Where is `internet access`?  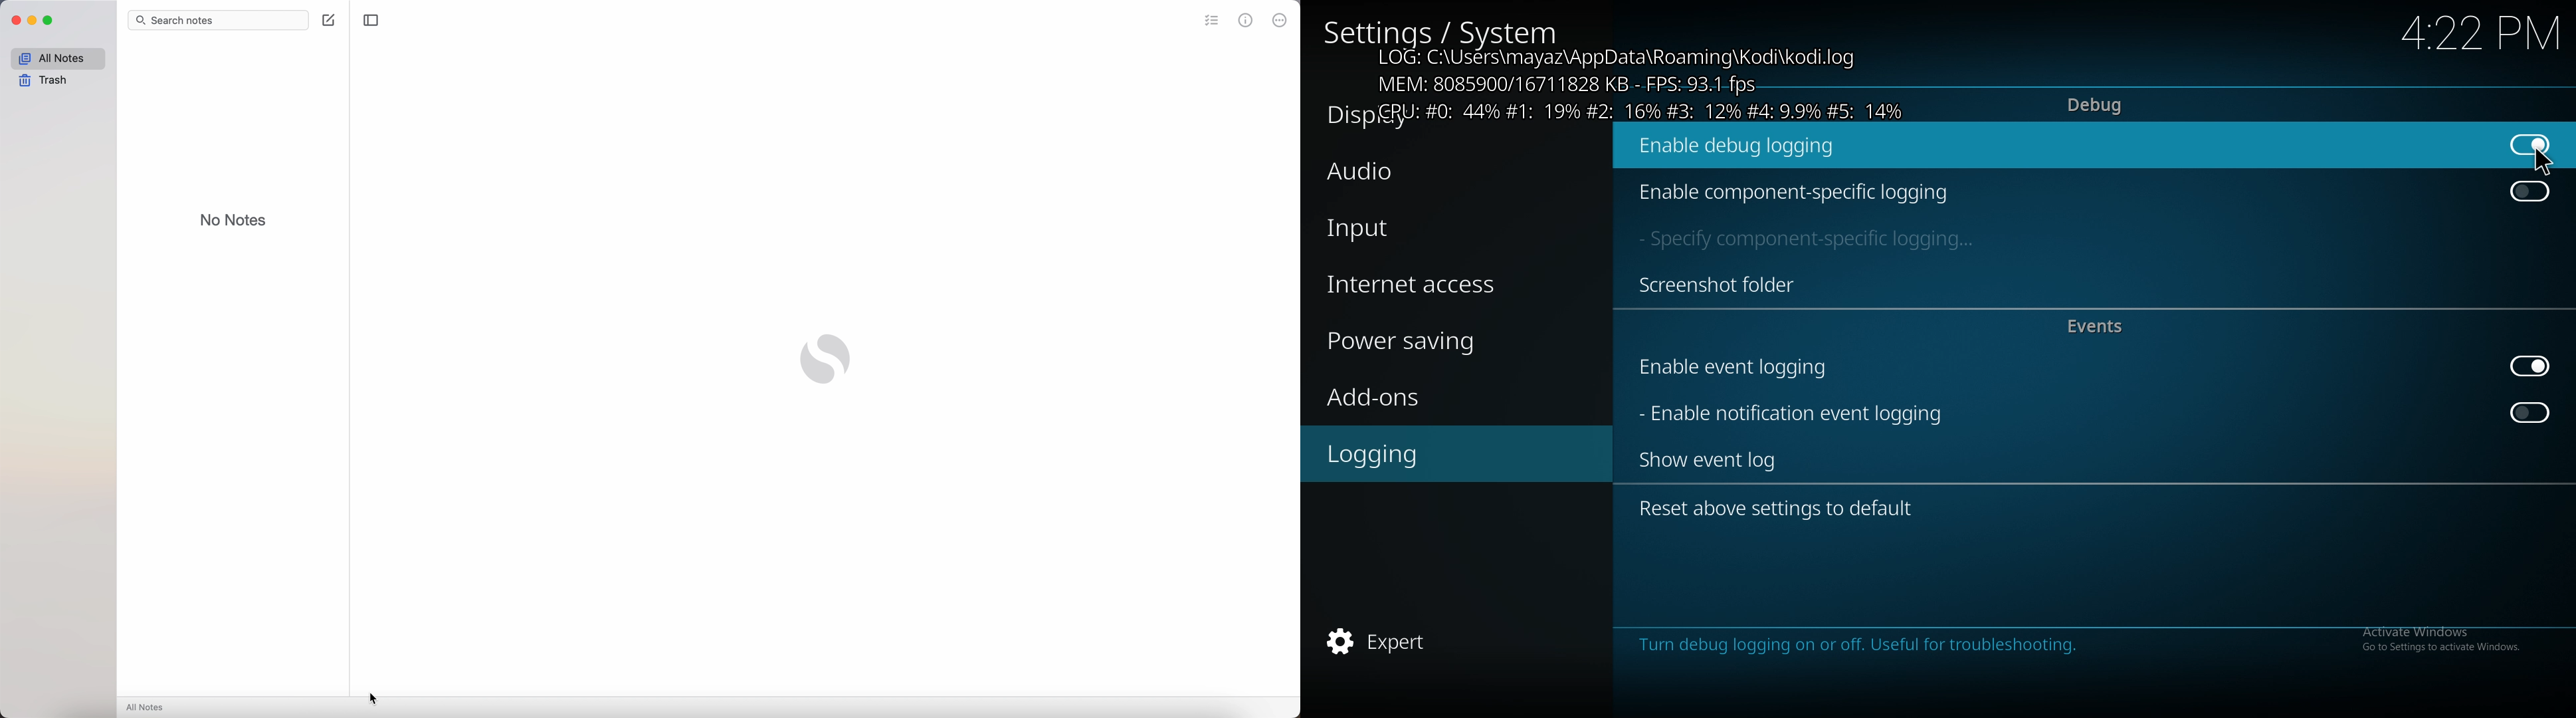 internet access is located at coordinates (1446, 286).